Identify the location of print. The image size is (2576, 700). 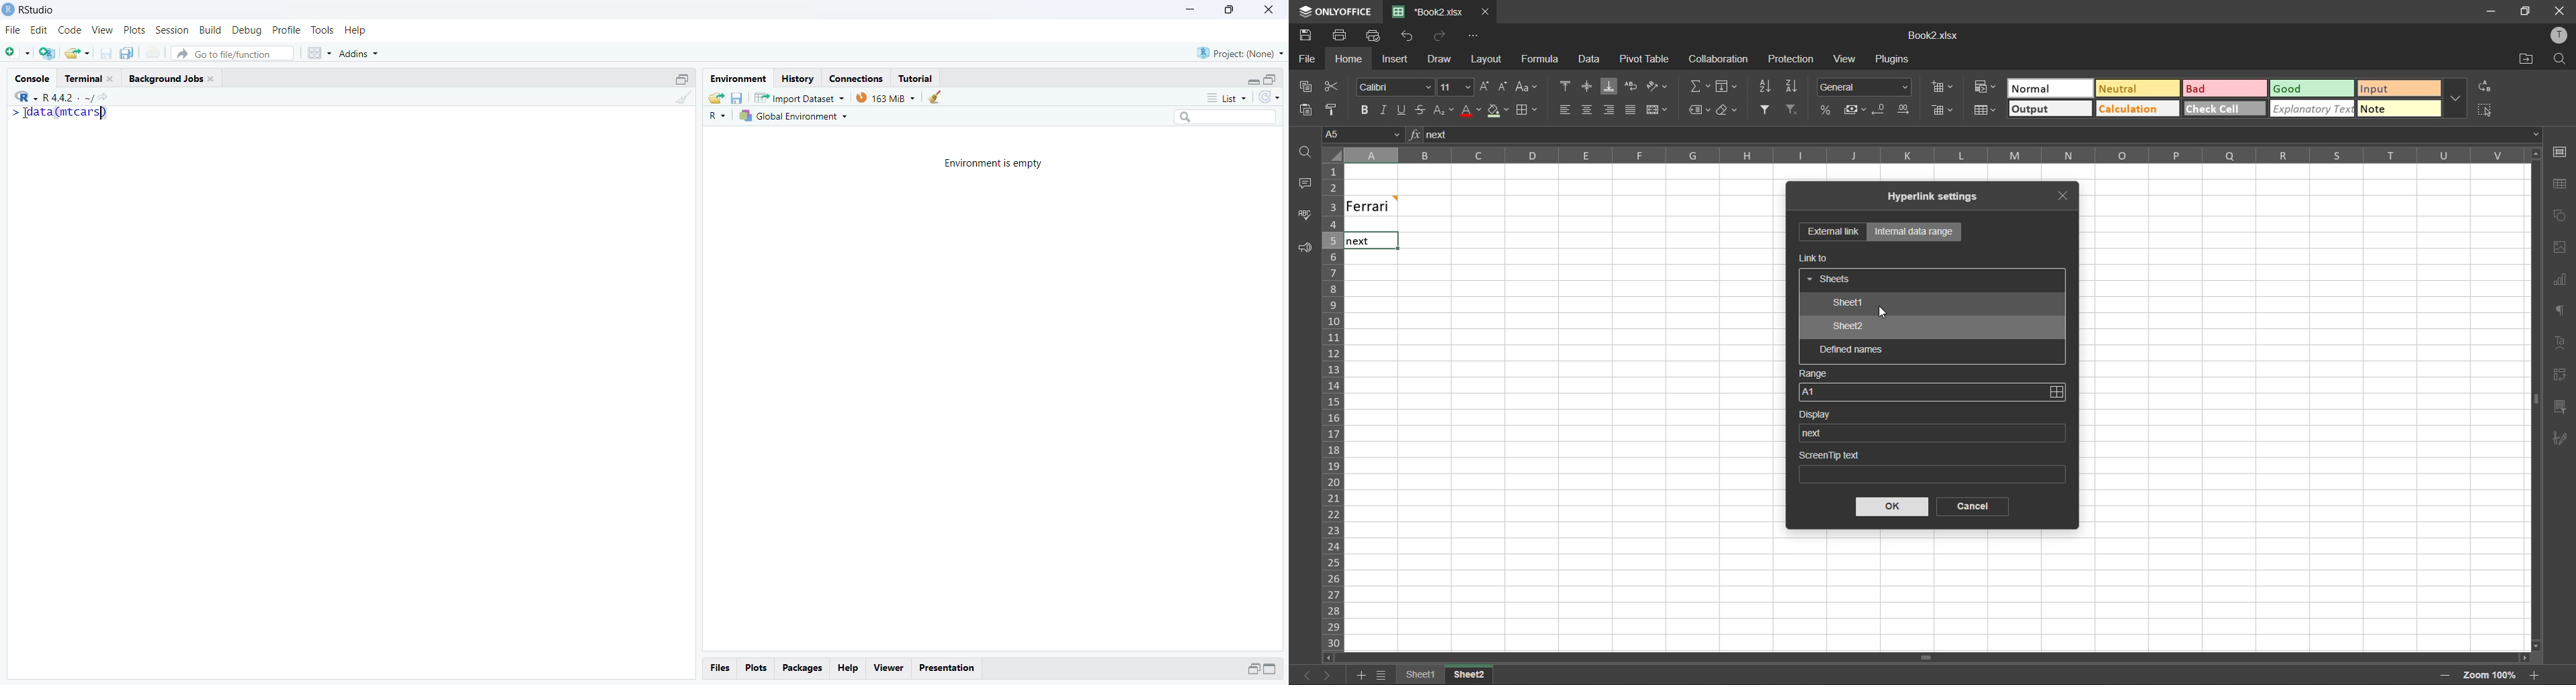
(153, 53).